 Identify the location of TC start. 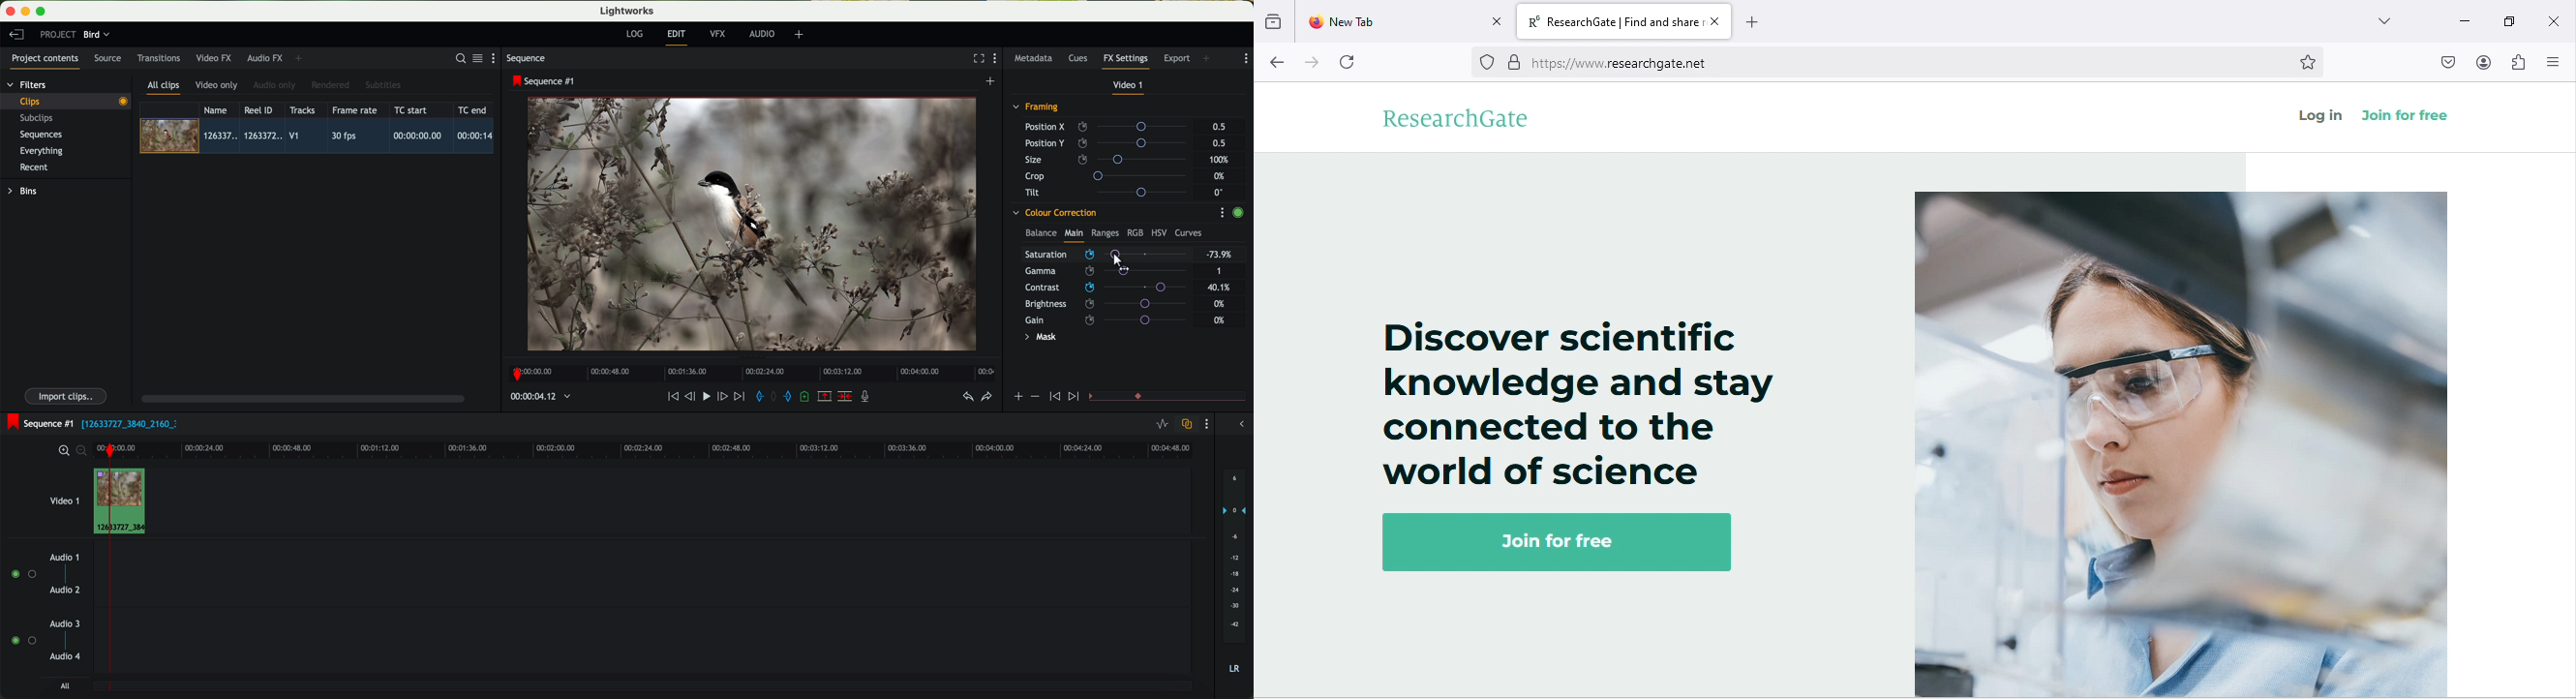
(412, 110).